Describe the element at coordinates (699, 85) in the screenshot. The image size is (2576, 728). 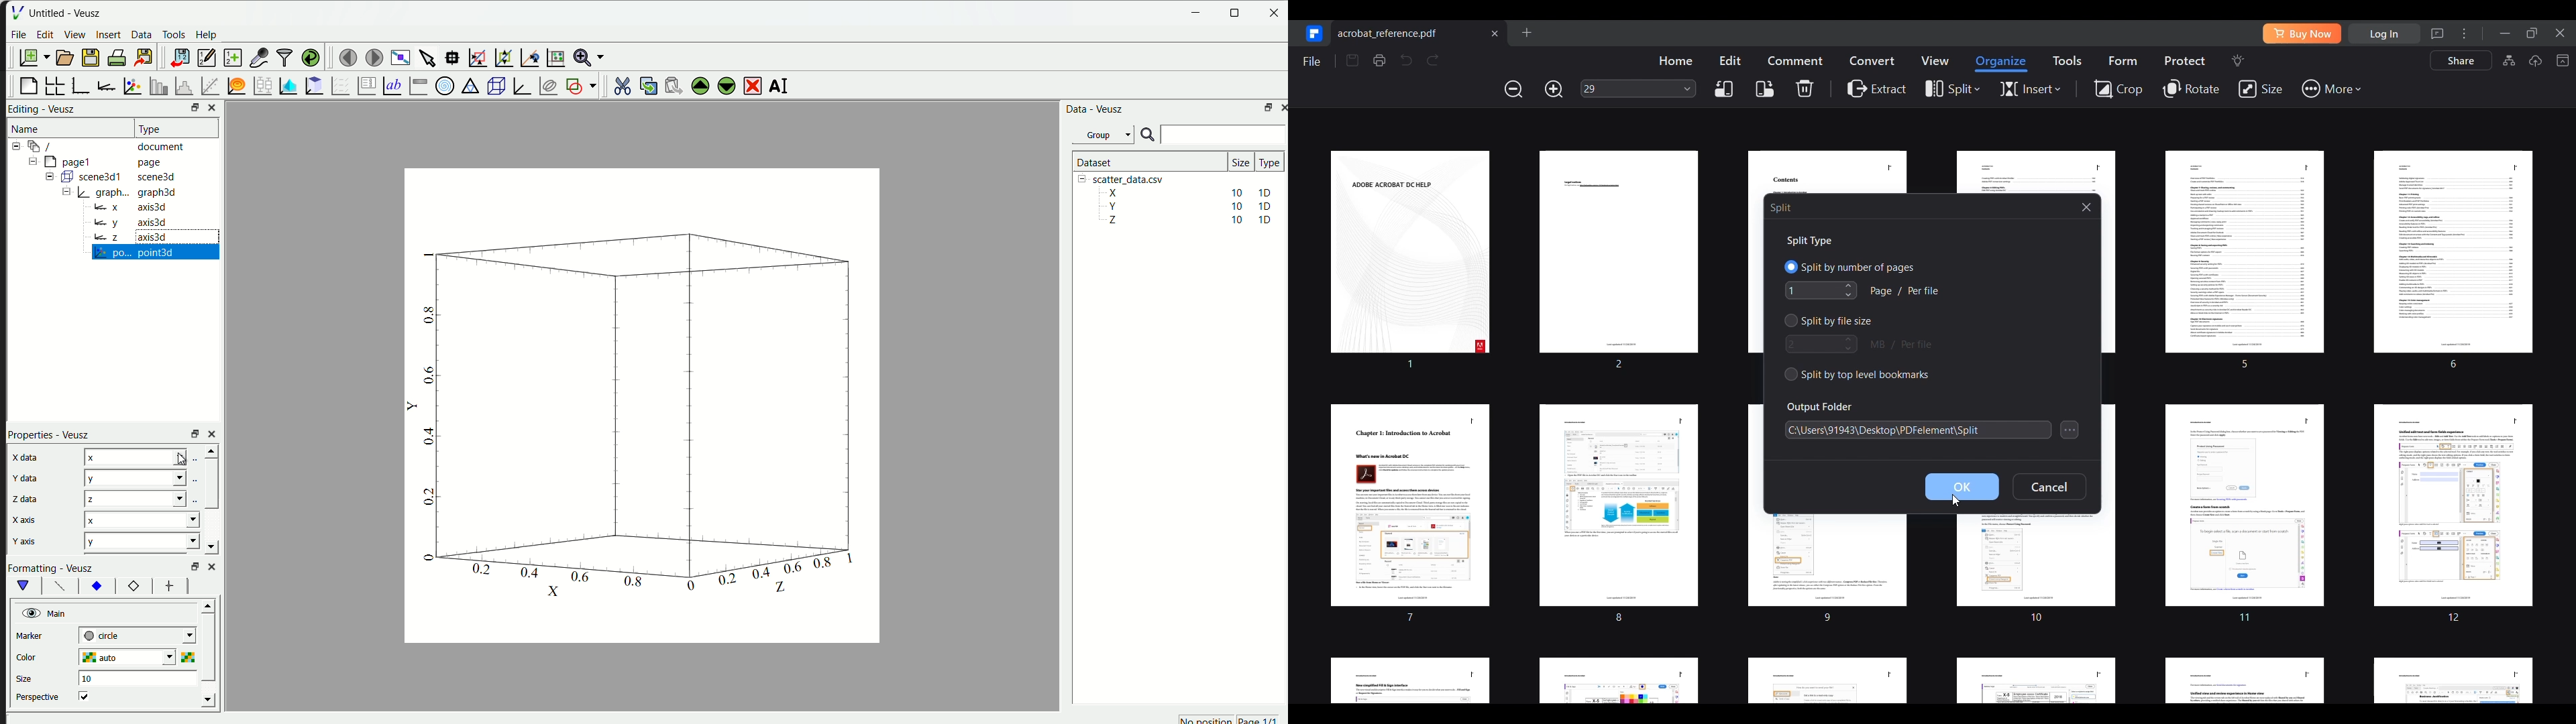
I see `move up the selected widget` at that location.